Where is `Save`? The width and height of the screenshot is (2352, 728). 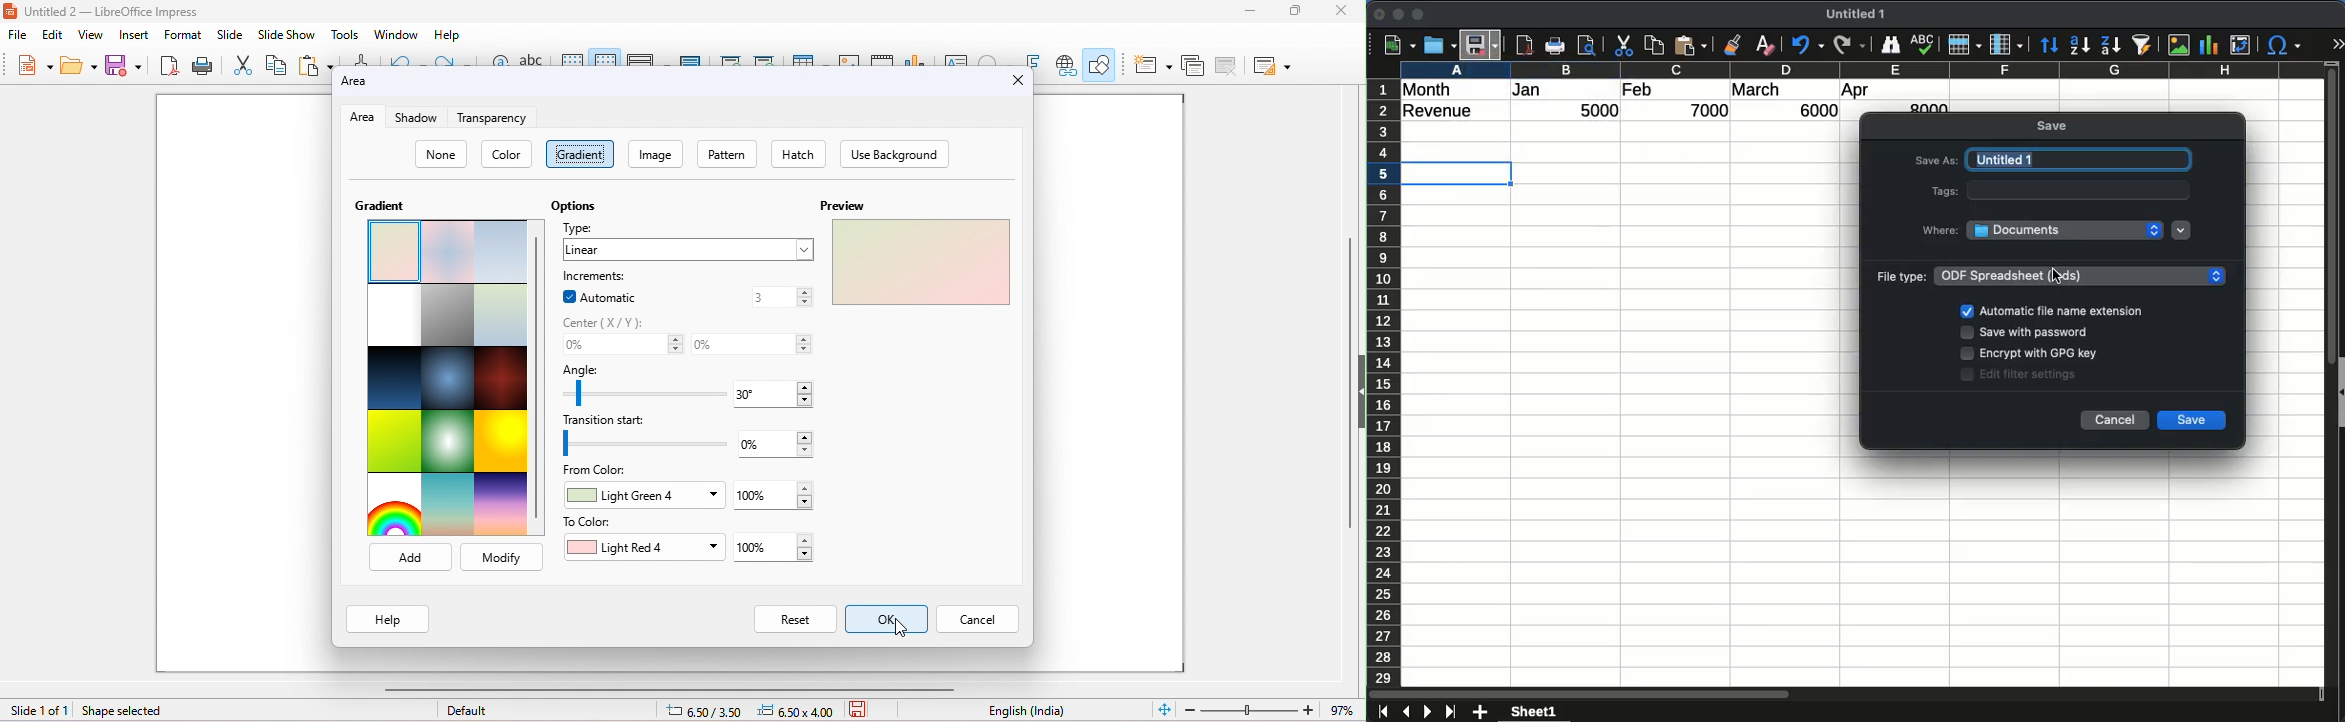 Save is located at coordinates (1483, 42).